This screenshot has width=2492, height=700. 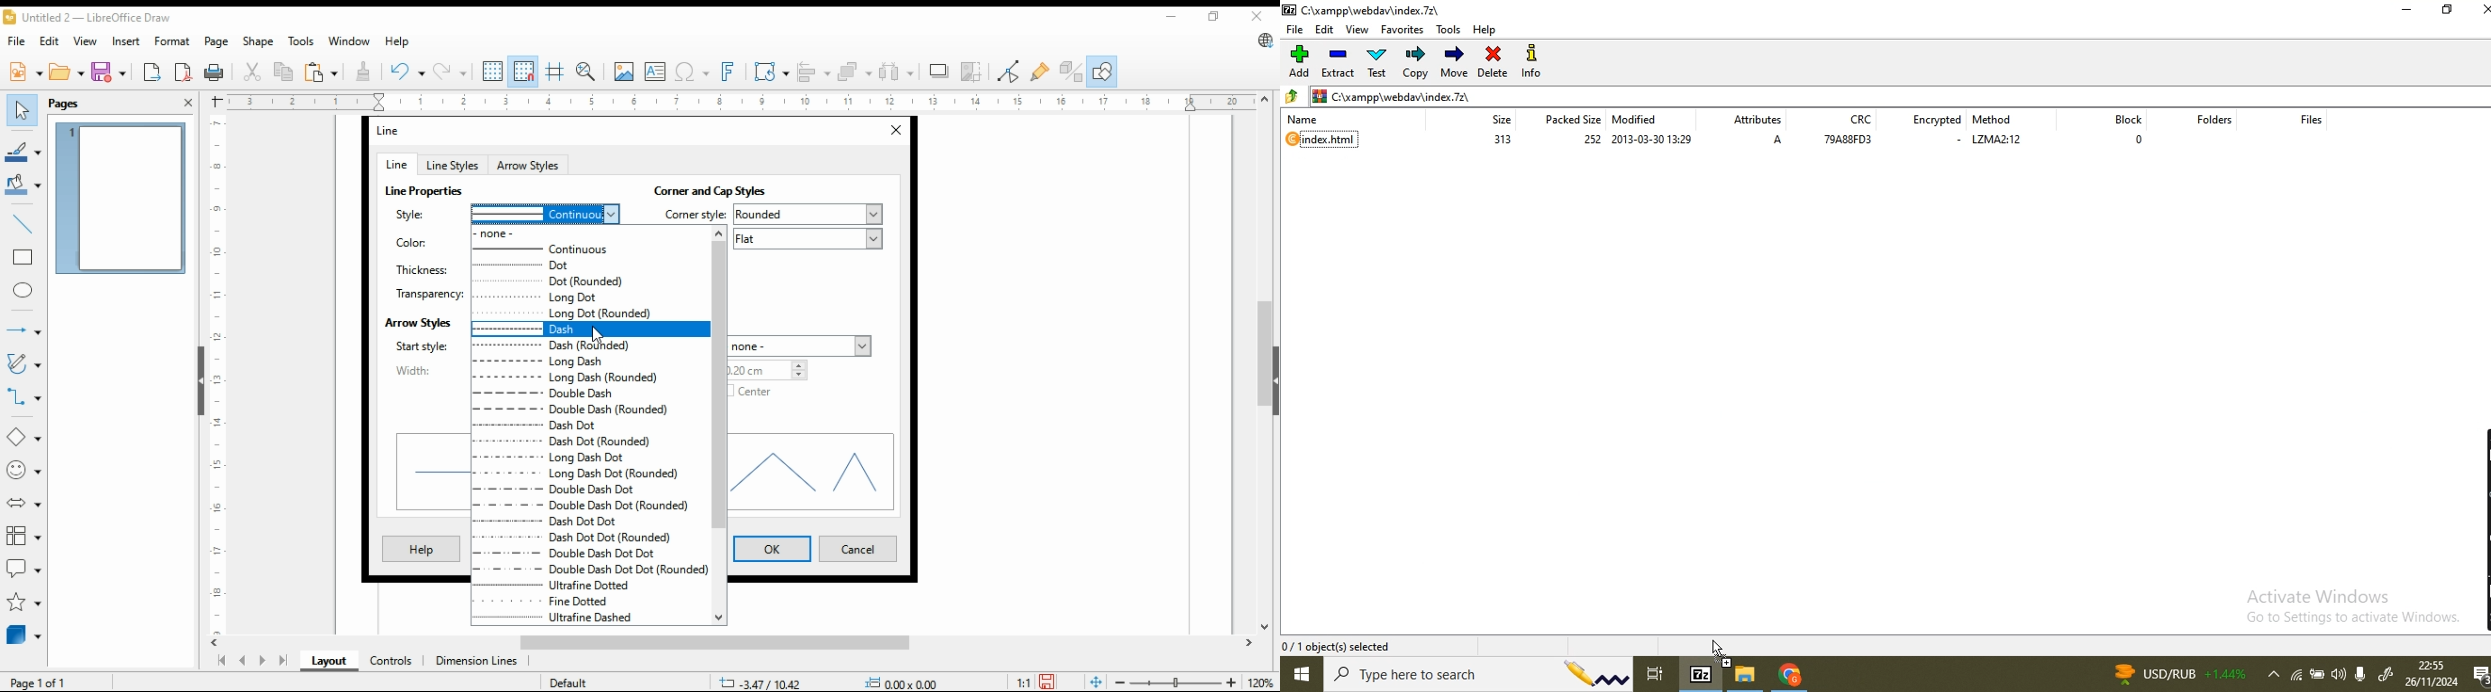 What do you see at coordinates (396, 130) in the screenshot?
I see `line format window` at bounding box center [396, 130].